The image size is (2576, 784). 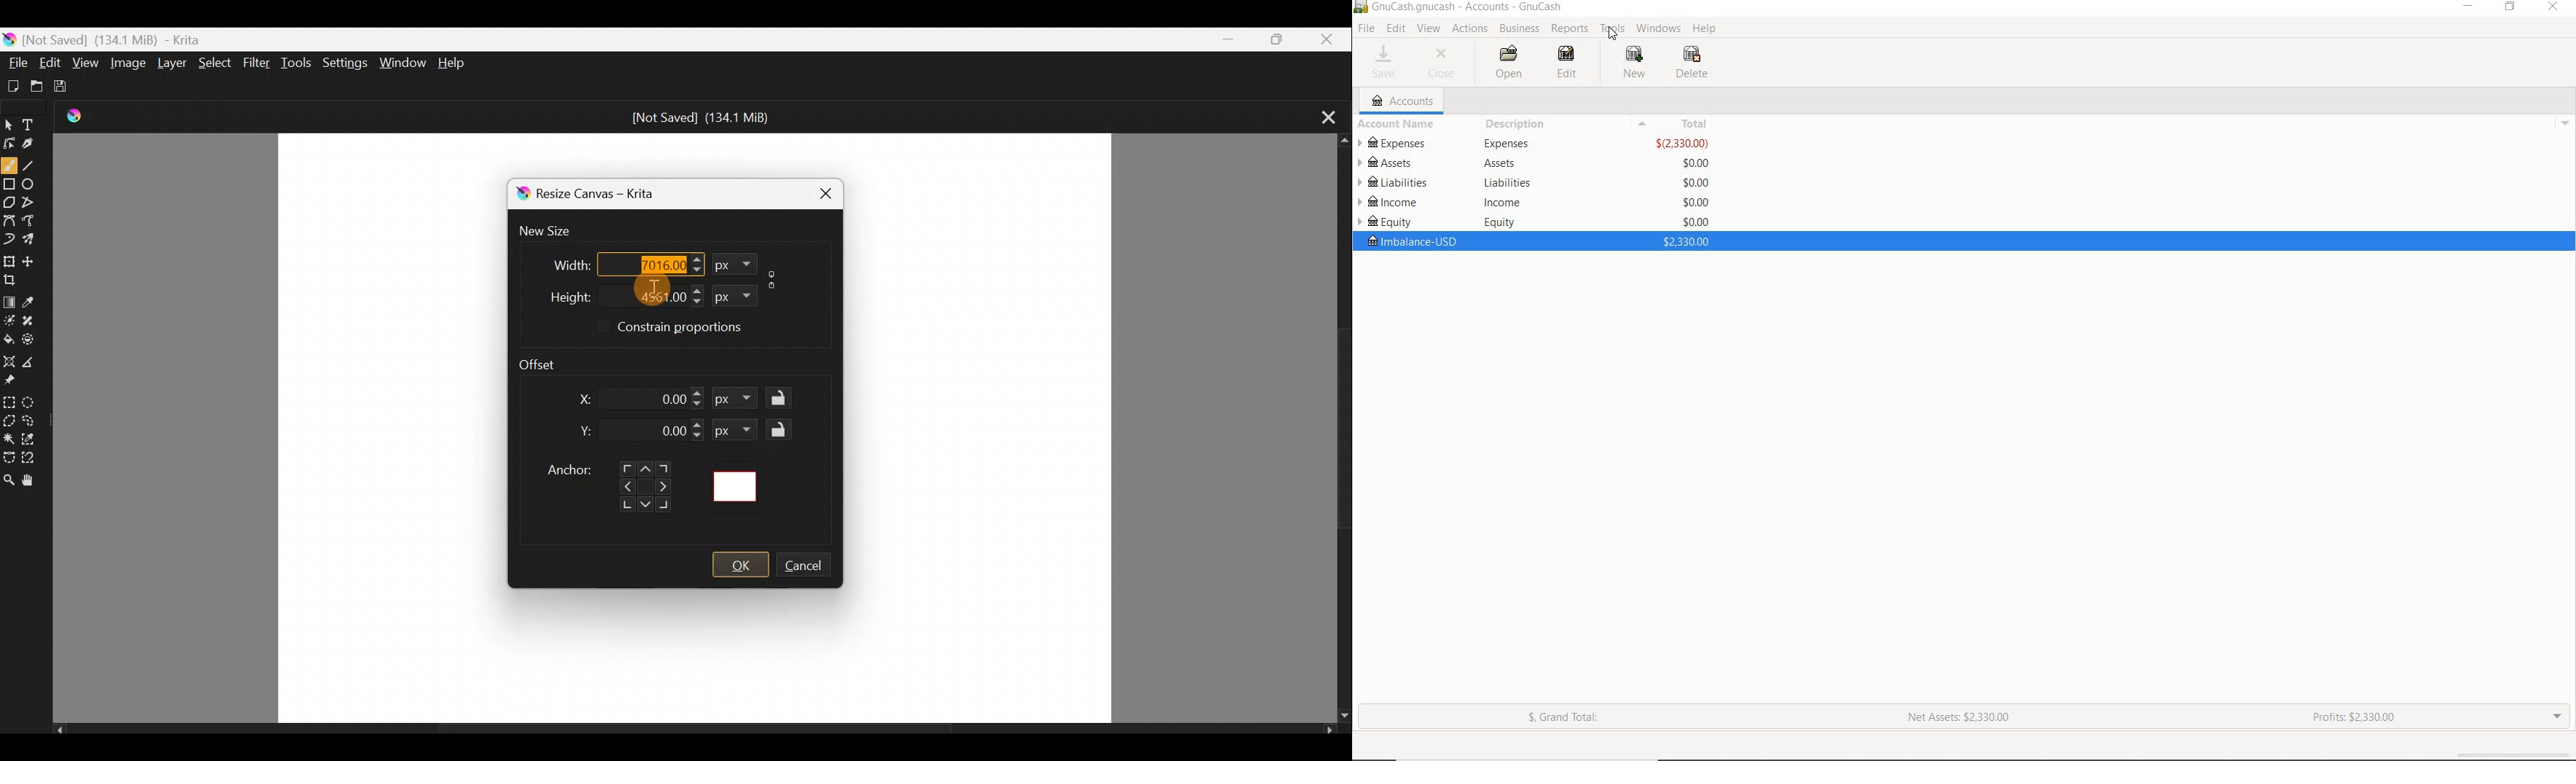 I want to click on Elliptical selection tool, so click(x=34, y=404).